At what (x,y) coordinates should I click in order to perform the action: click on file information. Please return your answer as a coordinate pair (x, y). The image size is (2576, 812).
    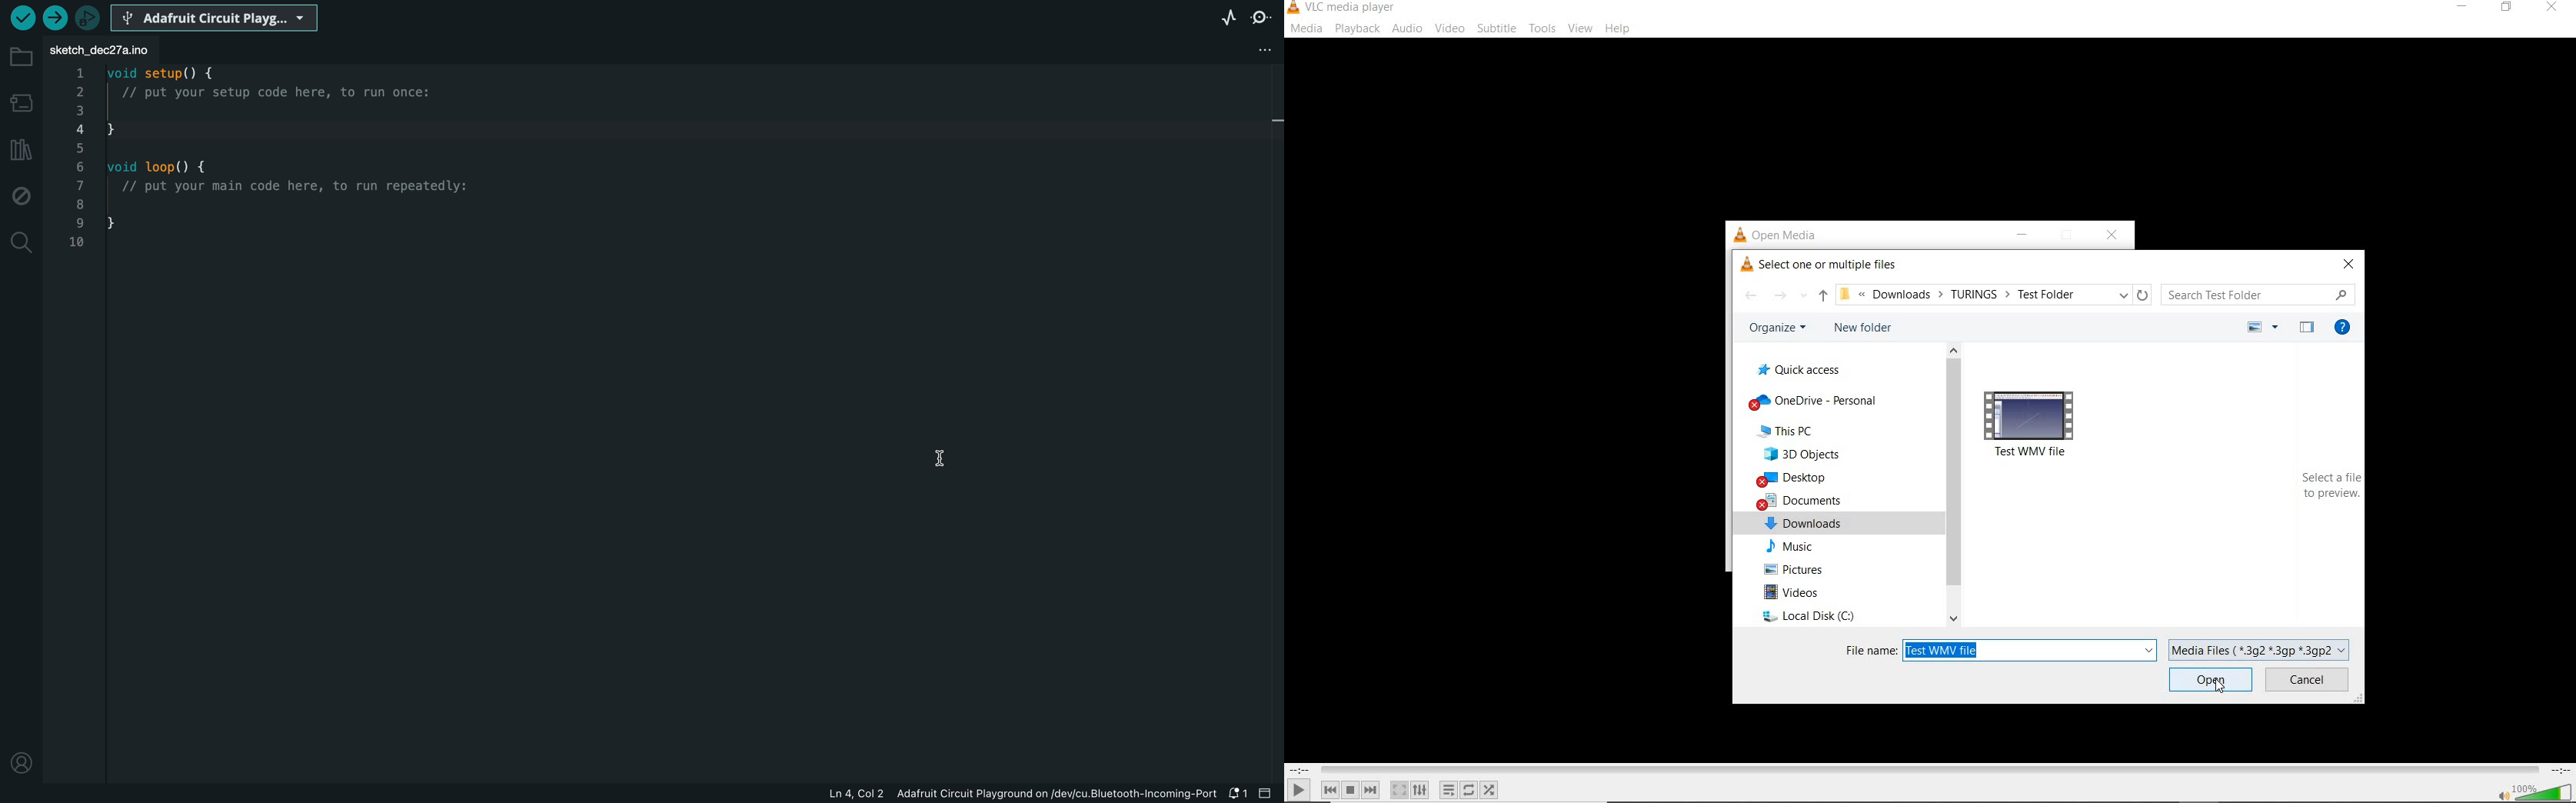
    Looking at the image, I should click on (1008, 793).